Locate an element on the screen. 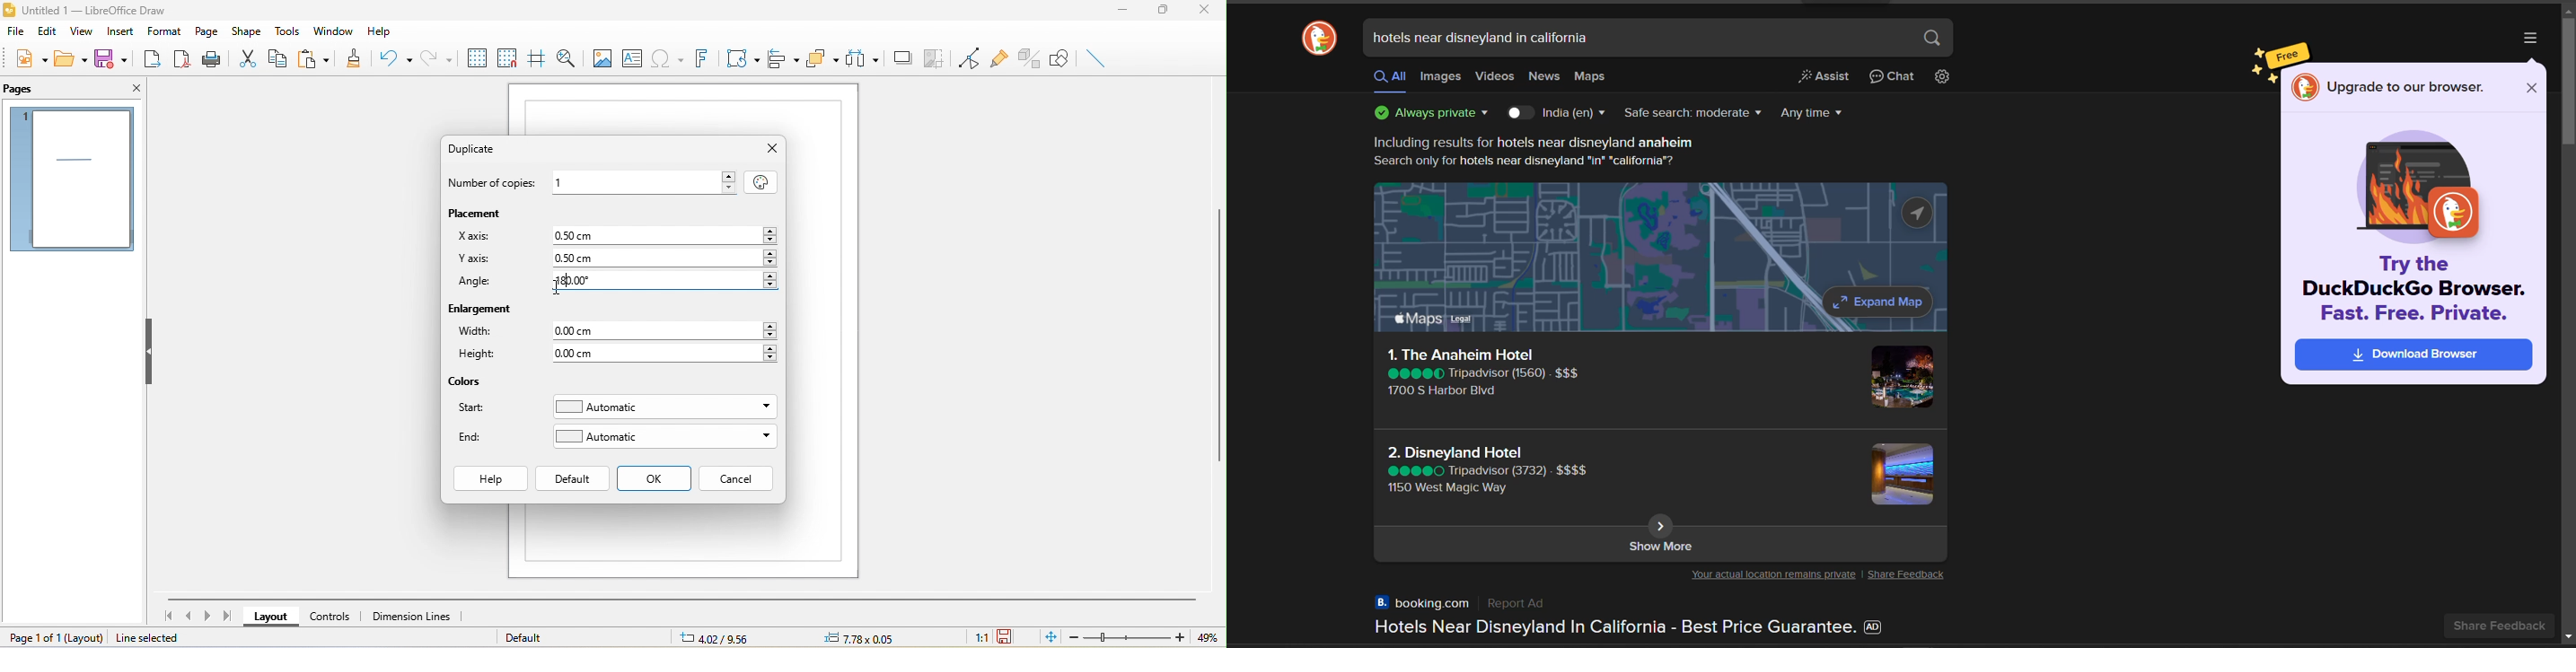 The image size is (2576, 672). maximize is located at coordinates (1165, 13).